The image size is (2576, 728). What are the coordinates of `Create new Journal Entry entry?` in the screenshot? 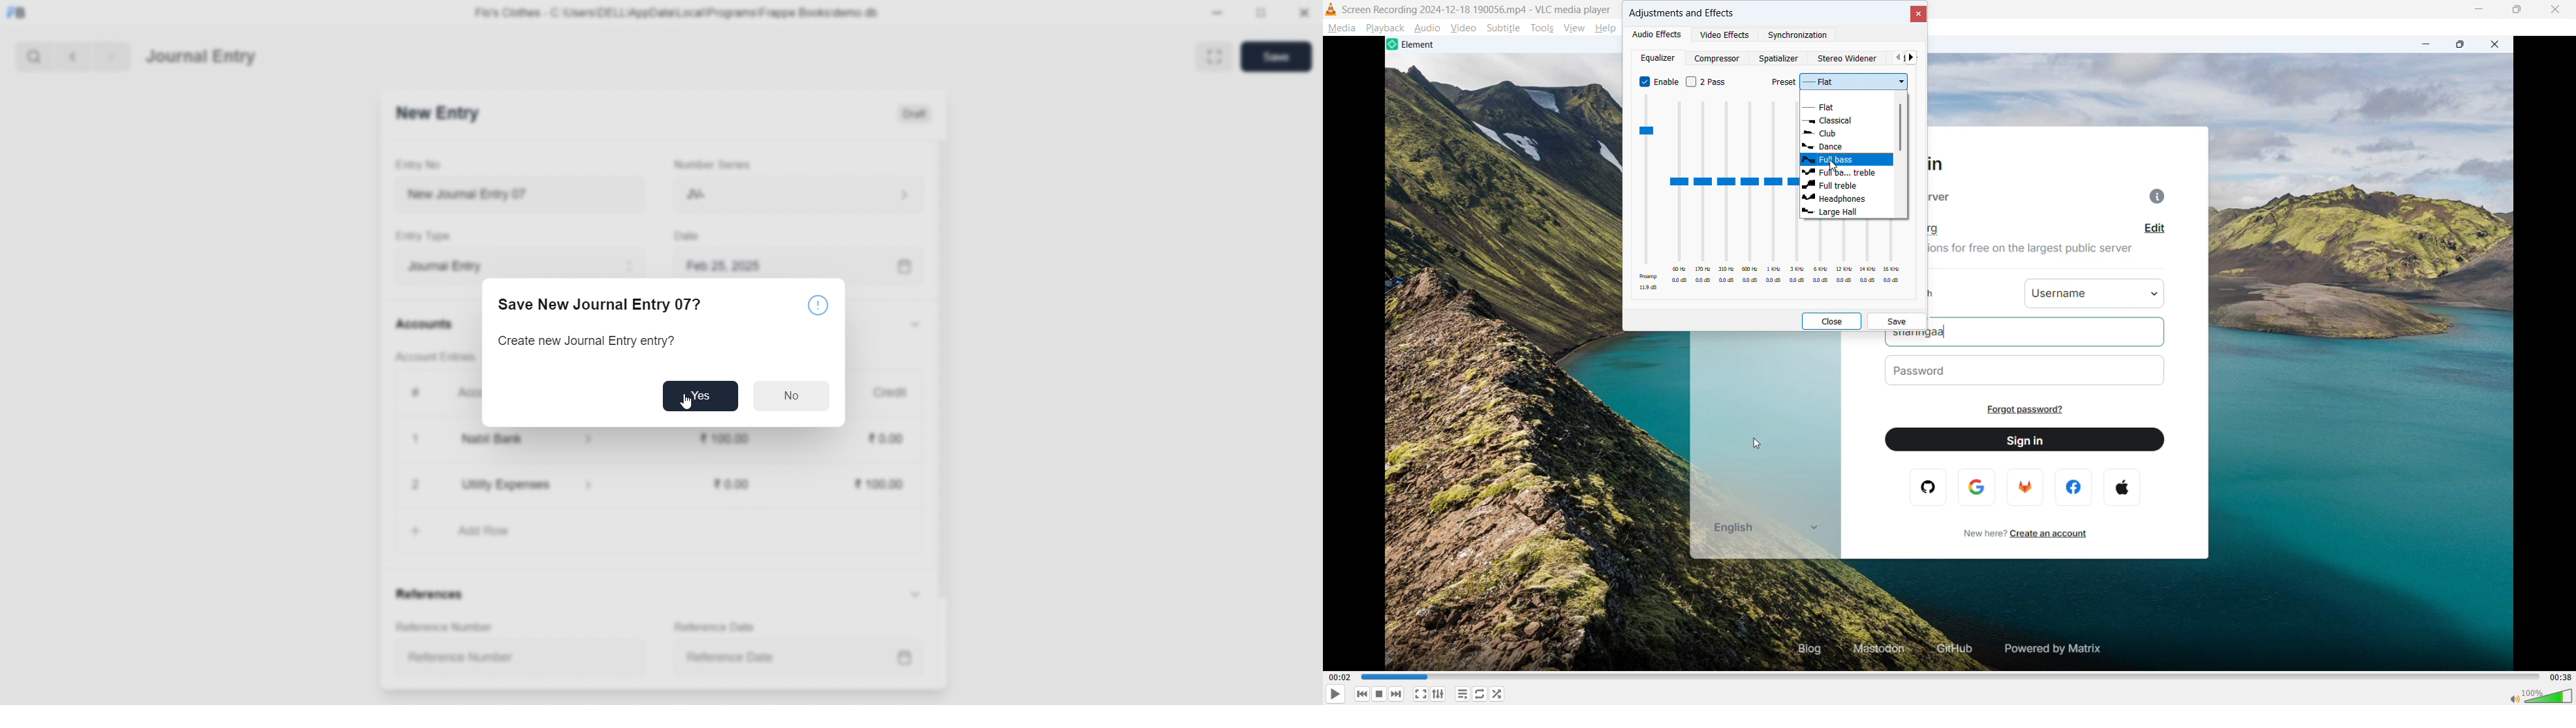 It's located at (590, 343).